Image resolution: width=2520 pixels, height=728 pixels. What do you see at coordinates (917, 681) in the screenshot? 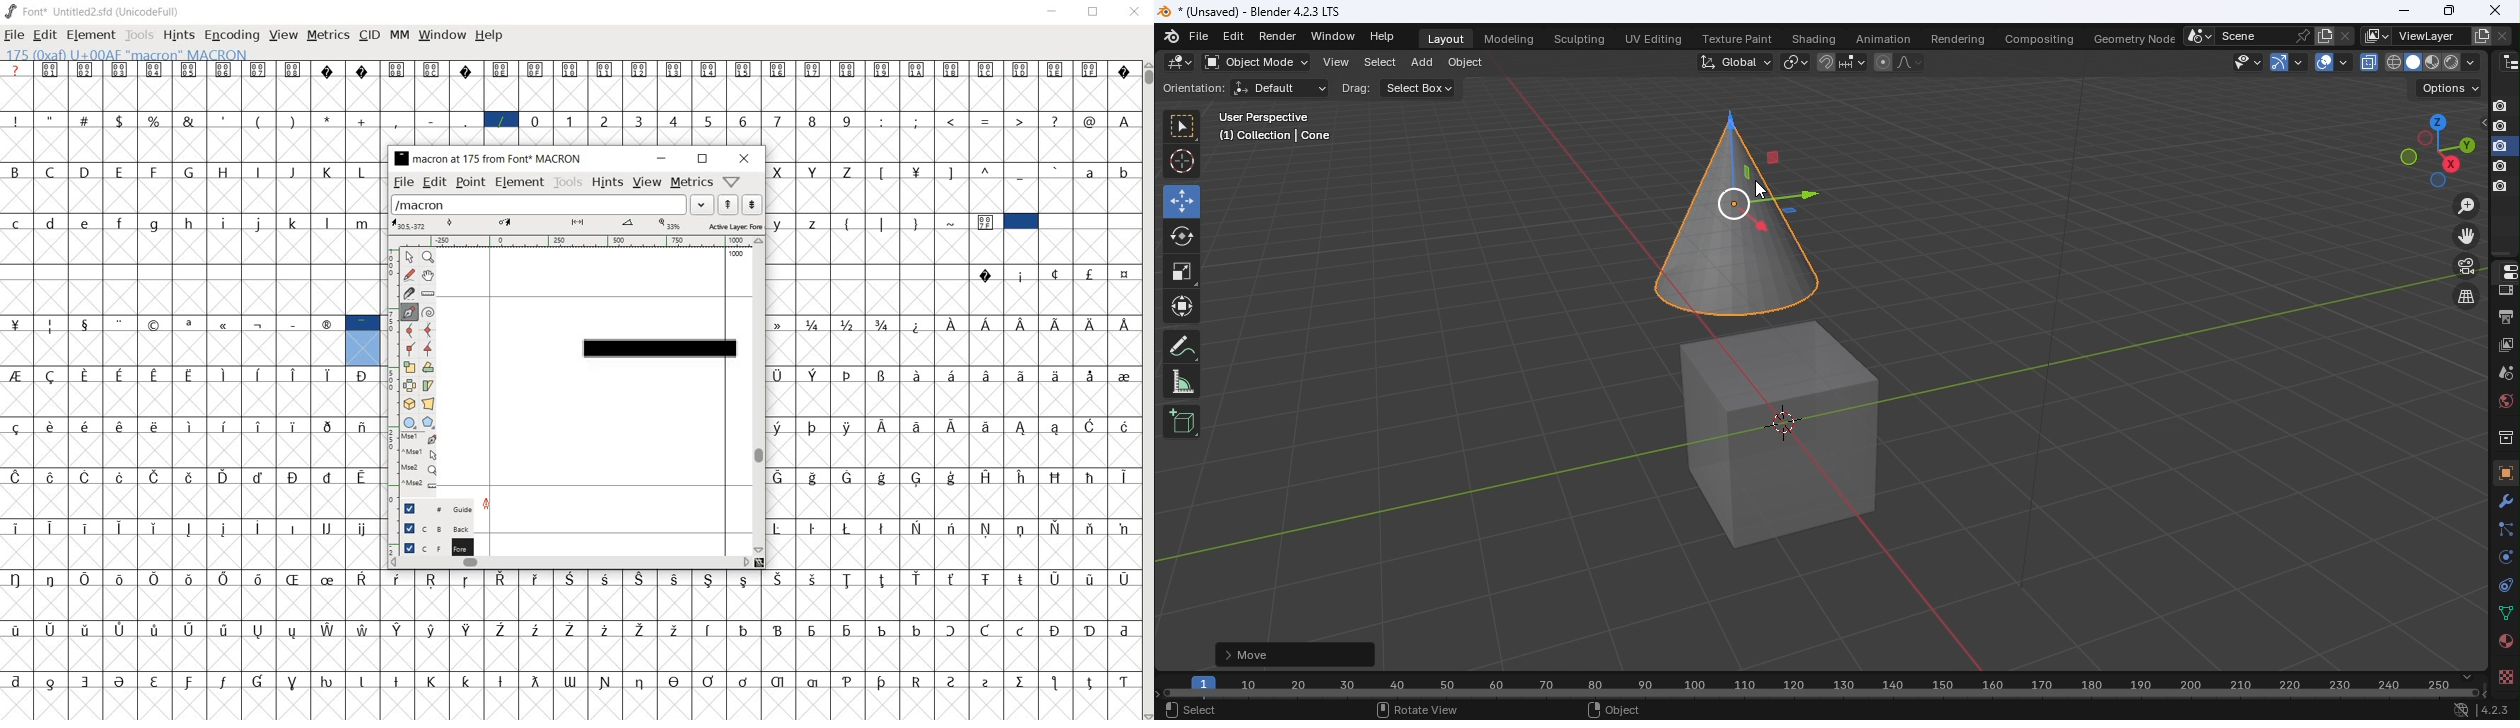
I see `Symbol` at bounding box center [917, 681].